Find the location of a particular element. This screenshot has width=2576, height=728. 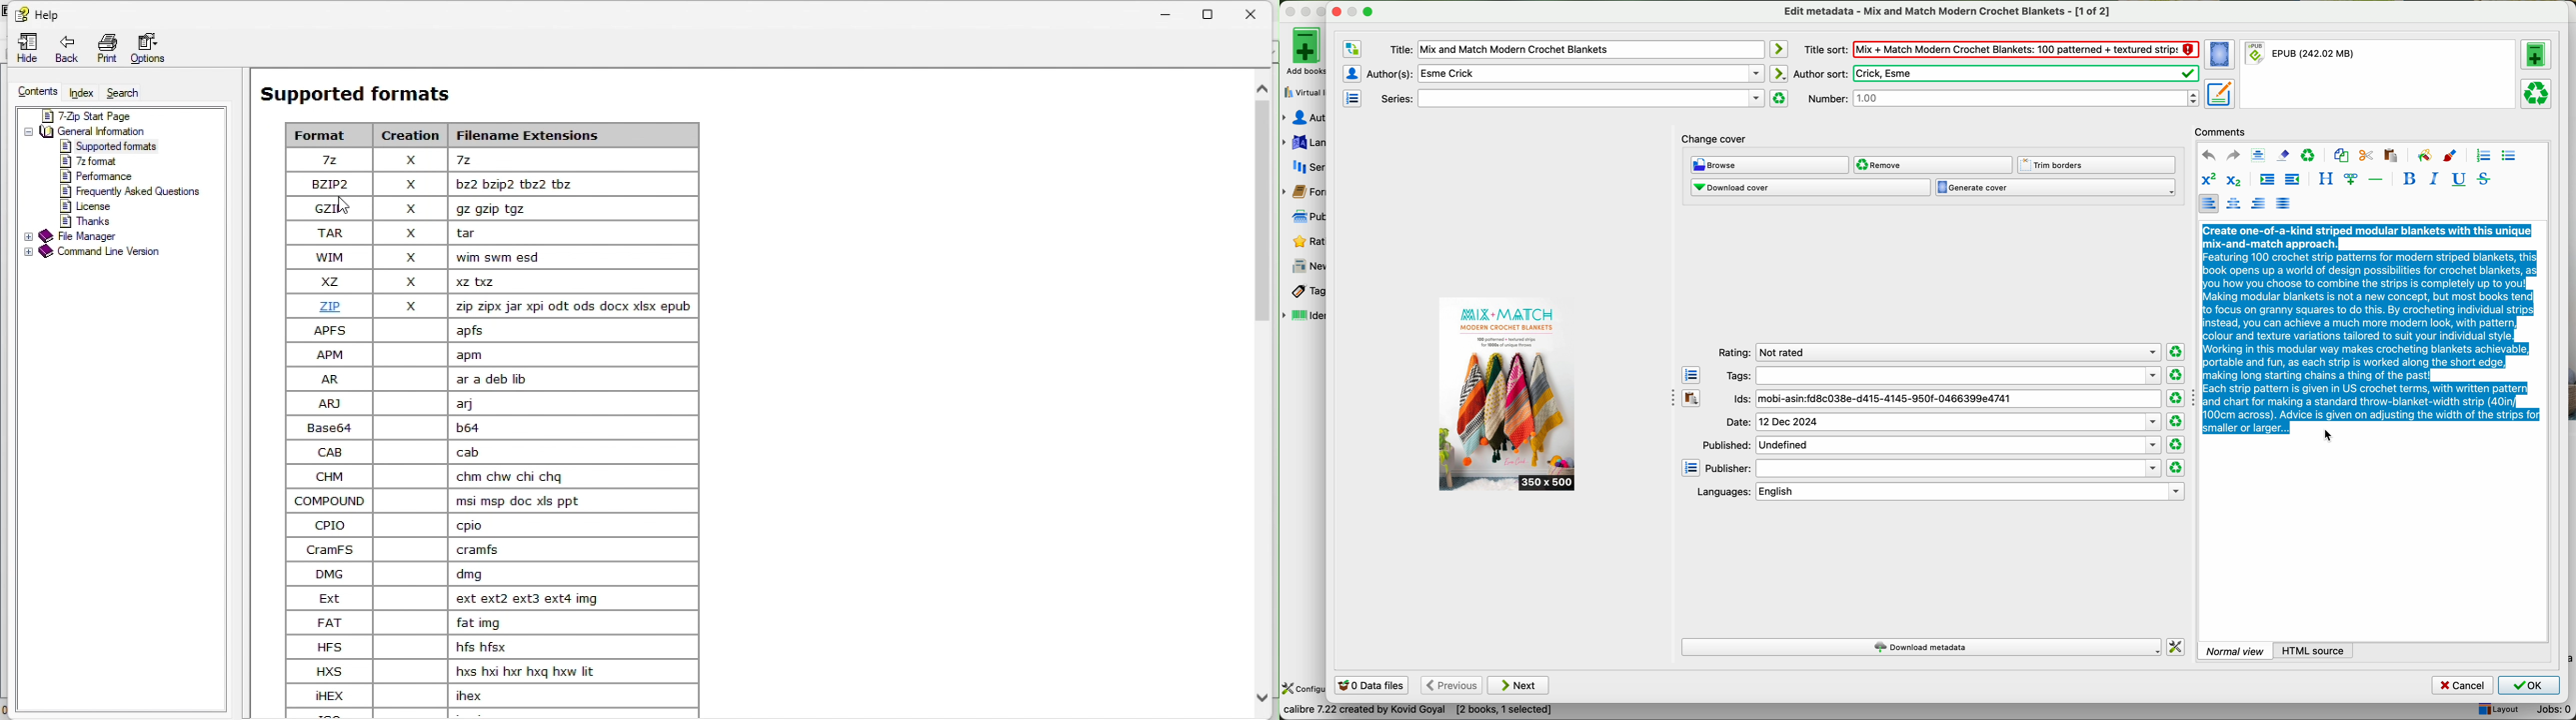

General information is located at coordinates (112, 132).